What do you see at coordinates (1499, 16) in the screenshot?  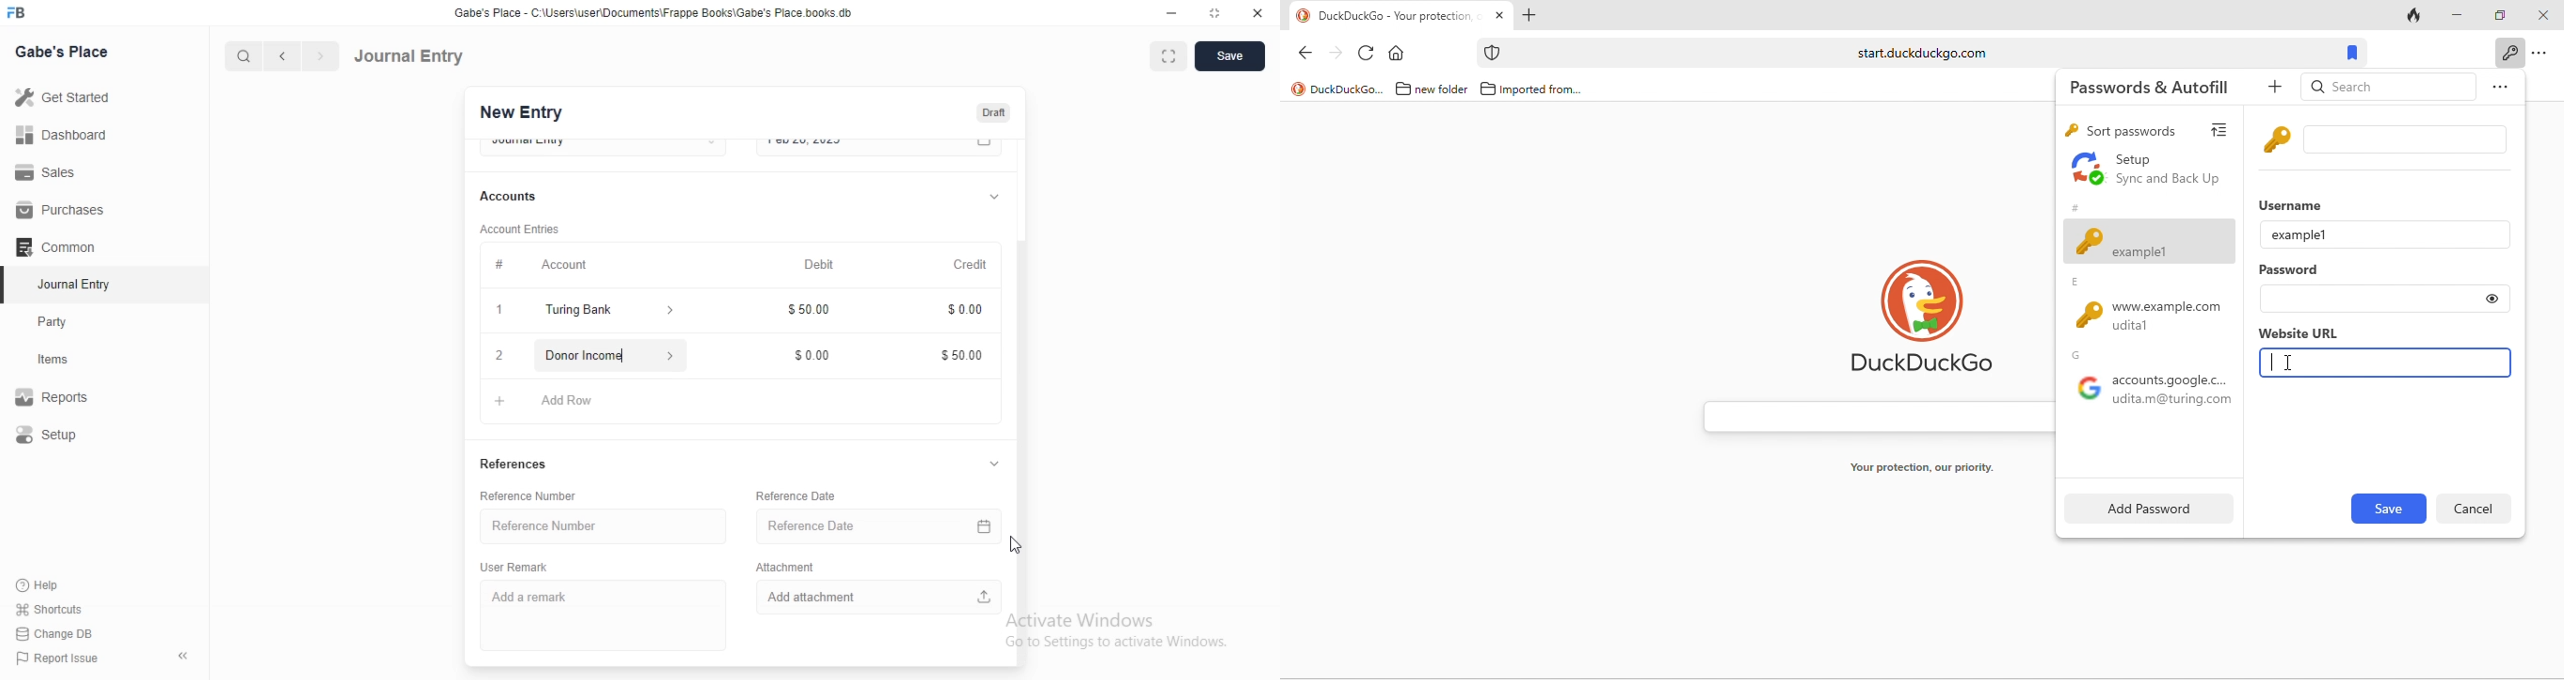 I see `close tab` at bounding box center [1499, 16].